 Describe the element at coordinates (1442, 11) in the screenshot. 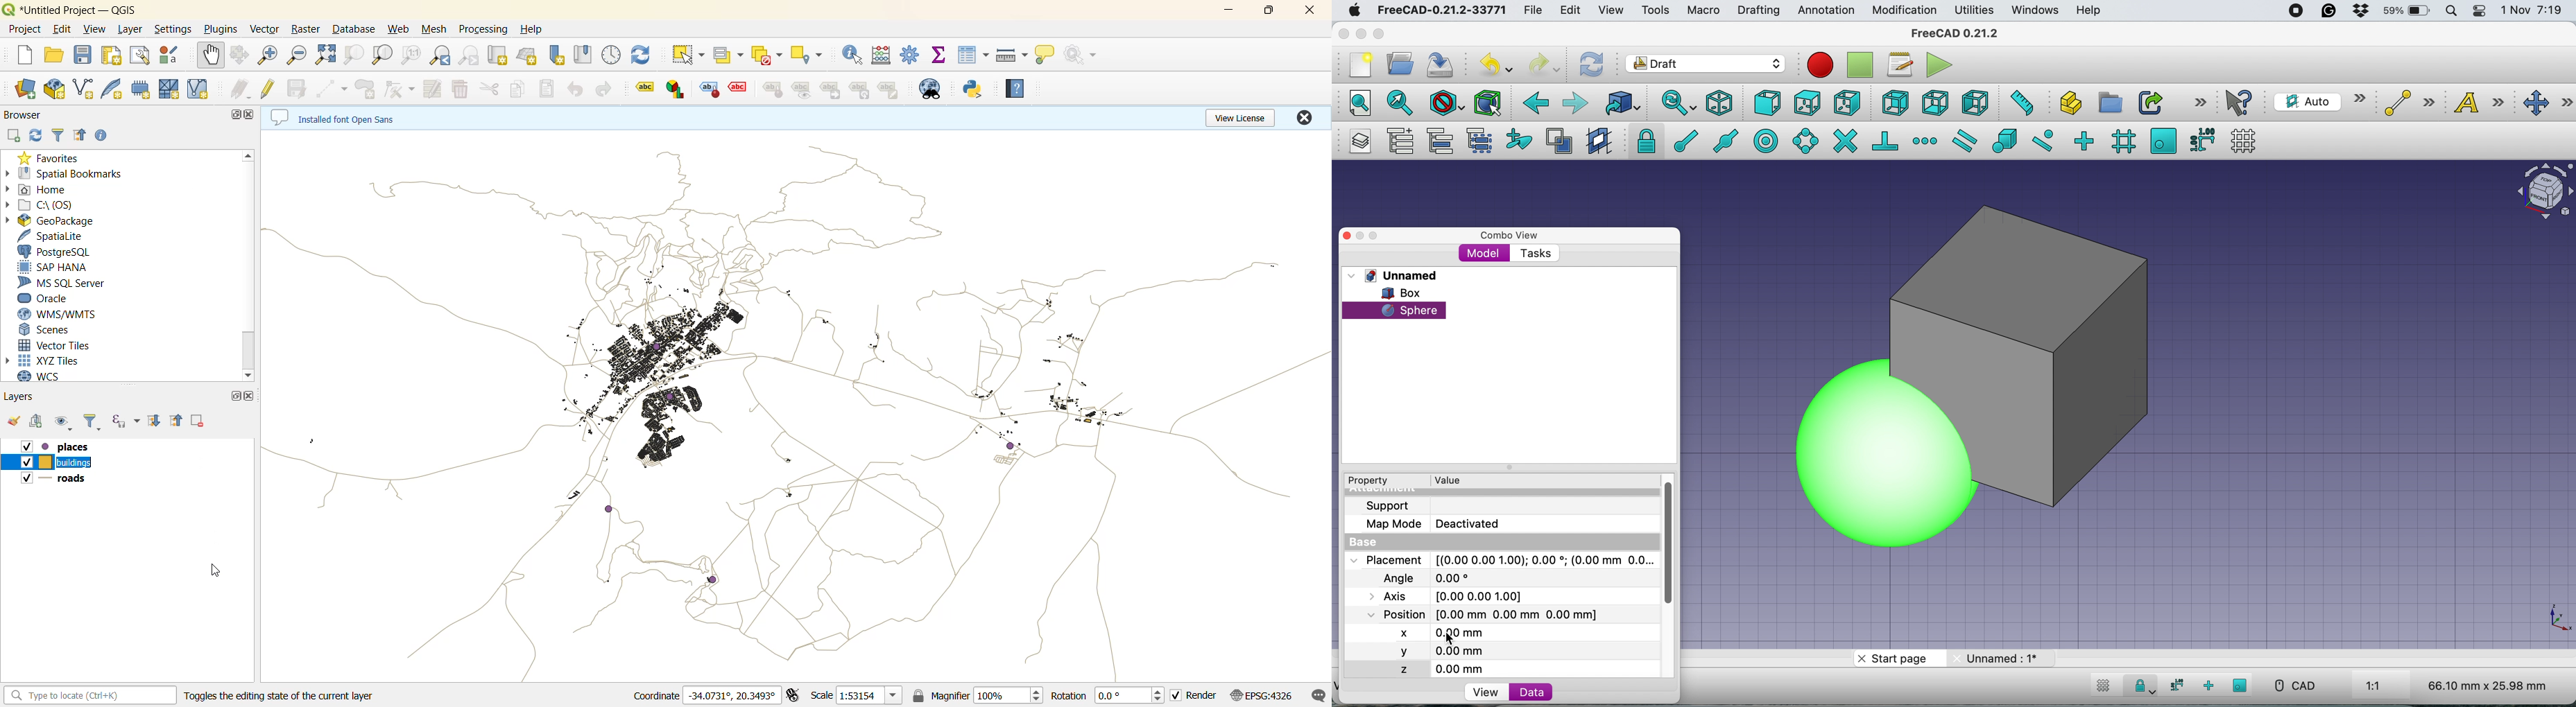

I see `freecad` at that location.